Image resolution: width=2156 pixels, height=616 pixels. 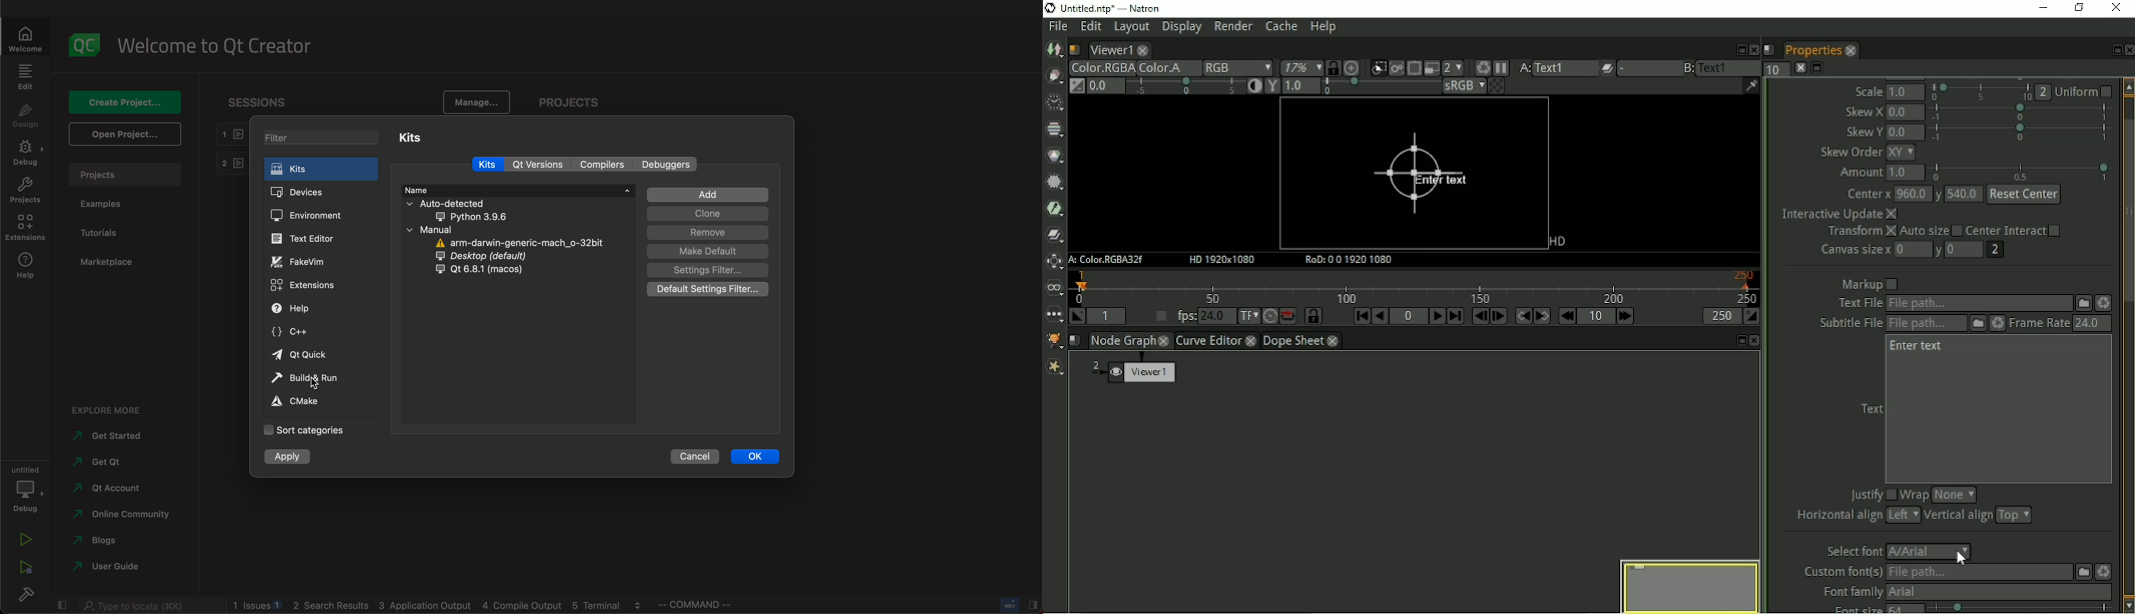 What do you see at coordinates (101, 232) in the screenshot?
I see `tutorial` at bounding box center [101, 232].